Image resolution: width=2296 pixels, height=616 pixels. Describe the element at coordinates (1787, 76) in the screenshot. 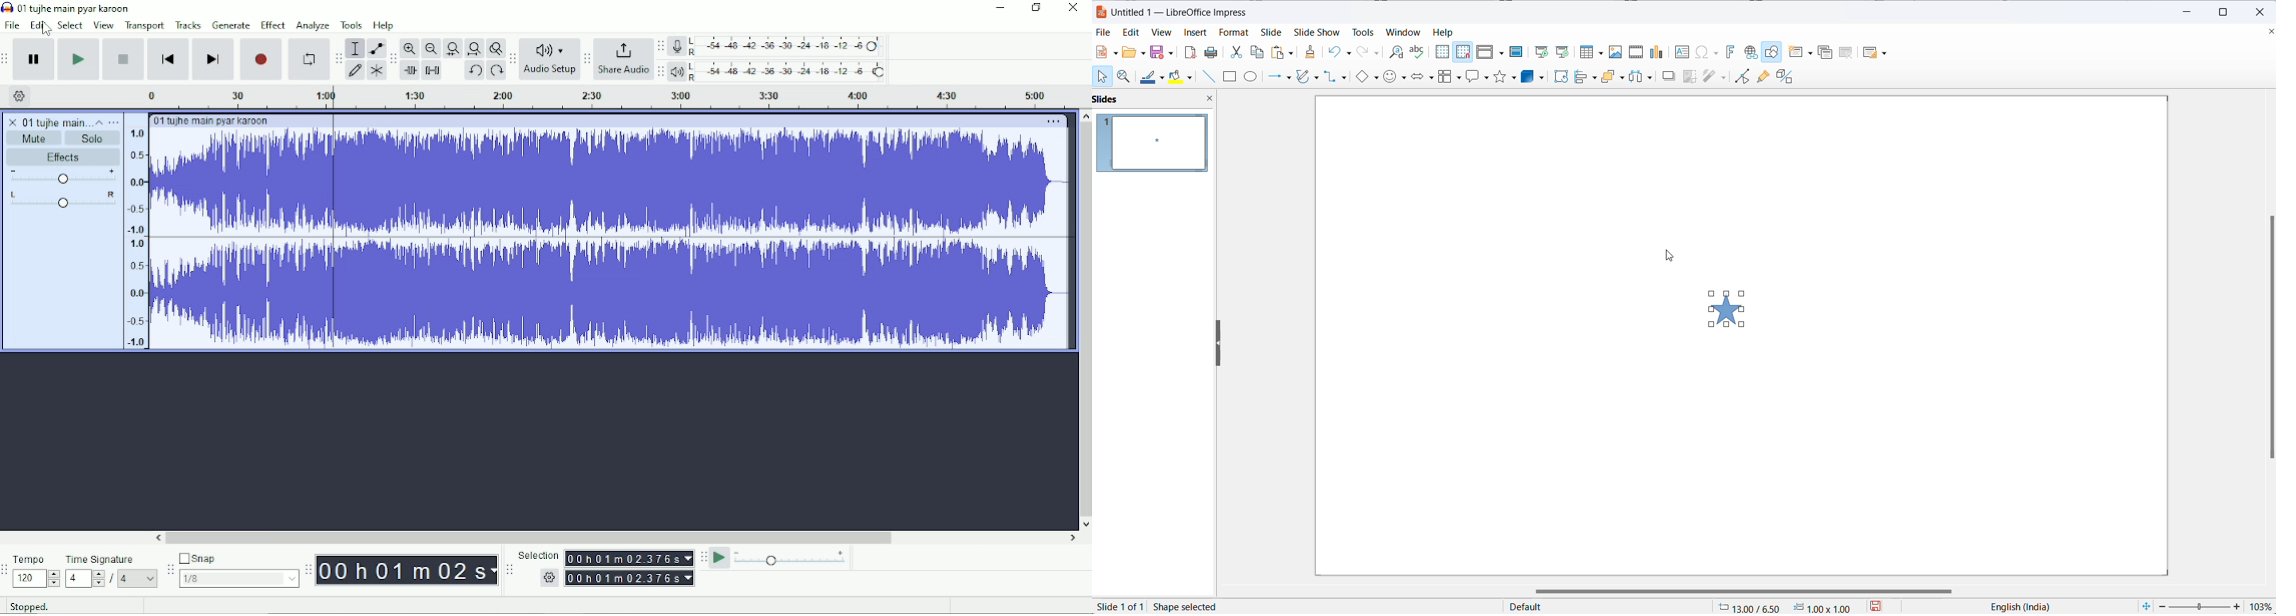

I see `toggle extrusion` at that location.